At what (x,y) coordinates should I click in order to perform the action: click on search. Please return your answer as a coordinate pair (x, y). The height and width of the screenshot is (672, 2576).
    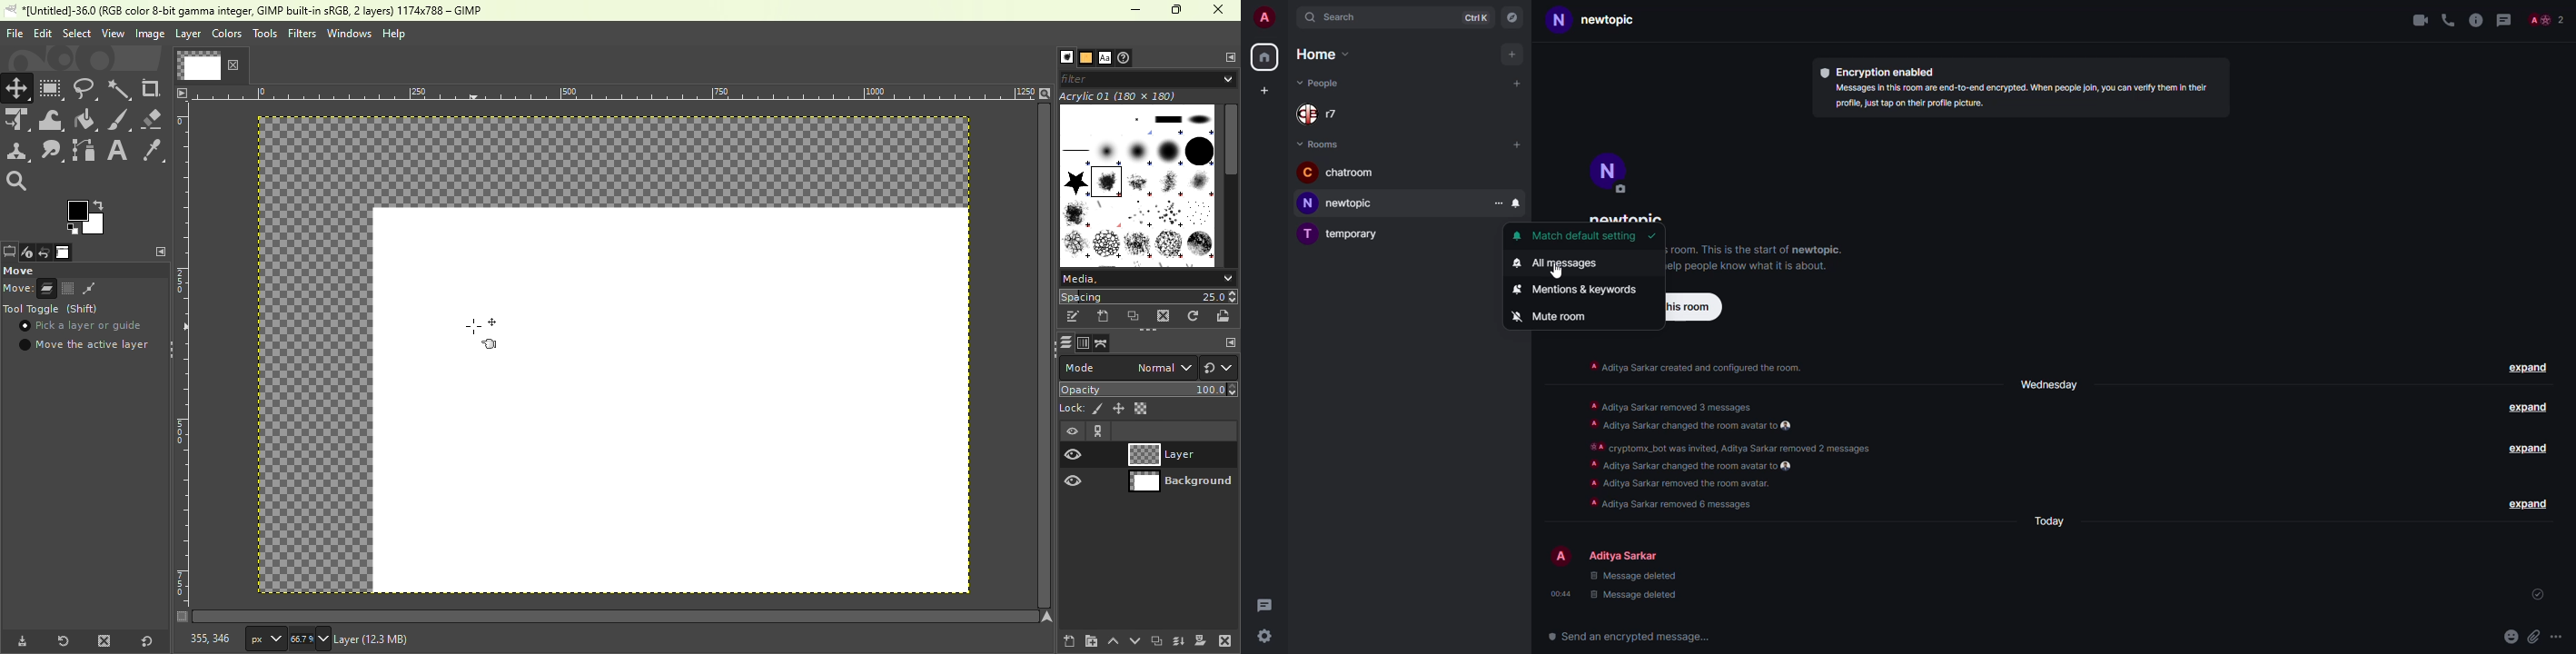
    Looking at the image, I should click on (1335, 18).